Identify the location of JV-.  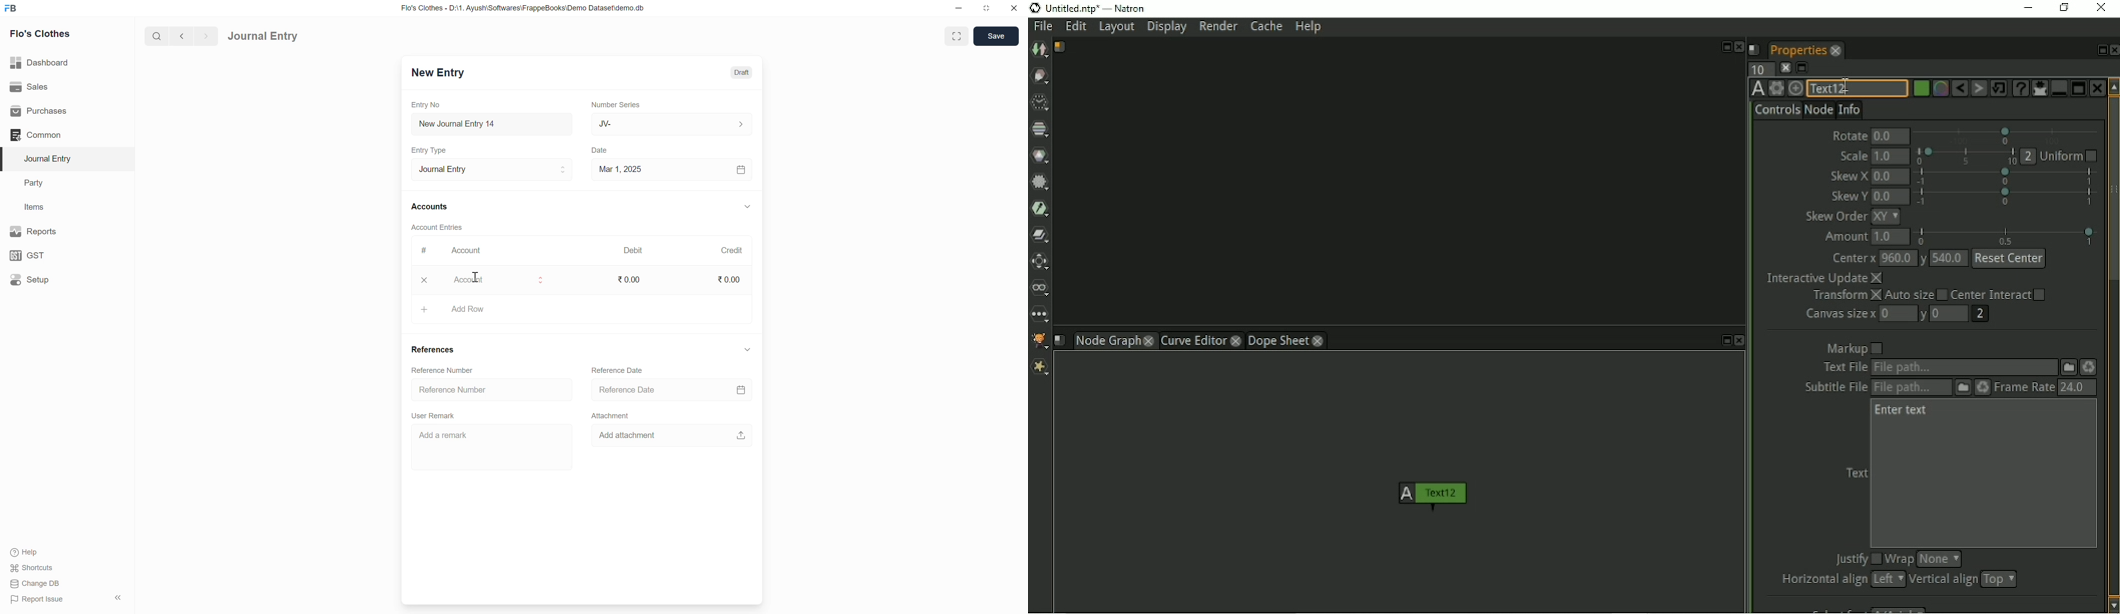
(673, 124).